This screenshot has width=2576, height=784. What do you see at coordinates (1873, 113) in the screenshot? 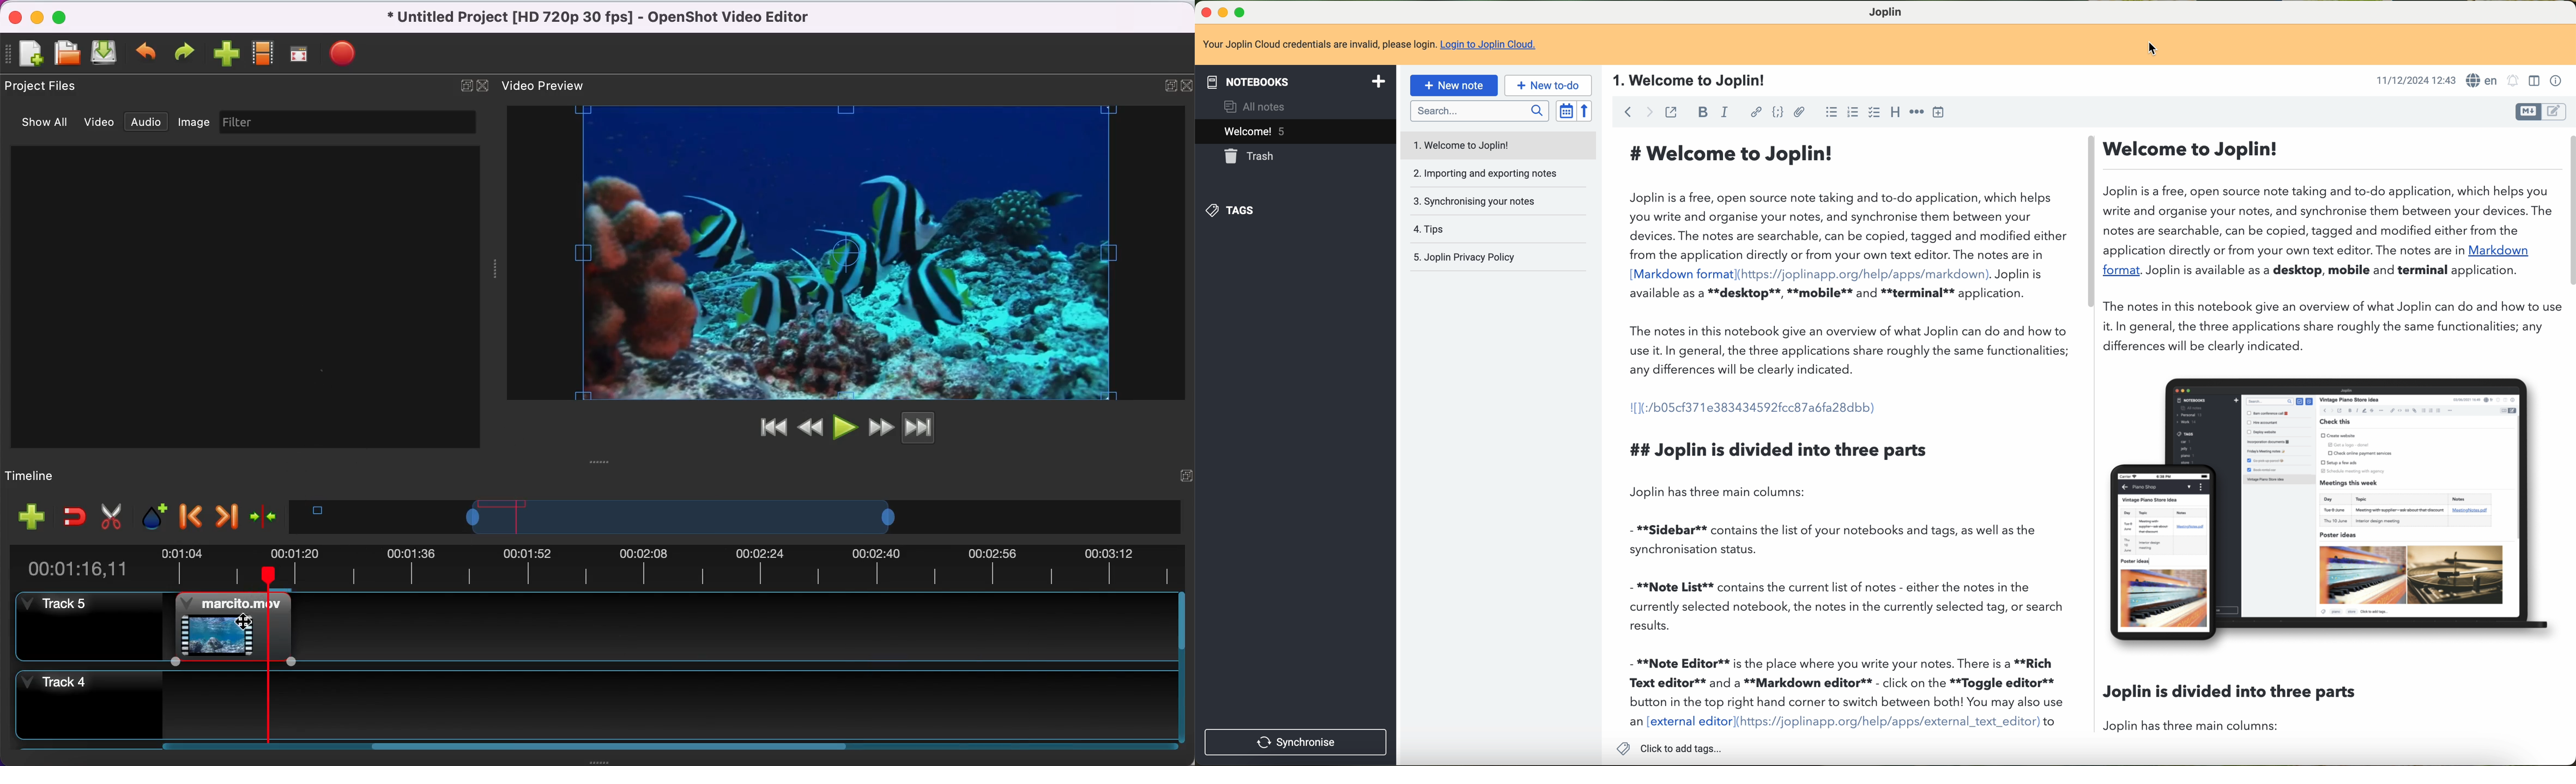
I see `chechbox` at bounding box center [1873, 113].